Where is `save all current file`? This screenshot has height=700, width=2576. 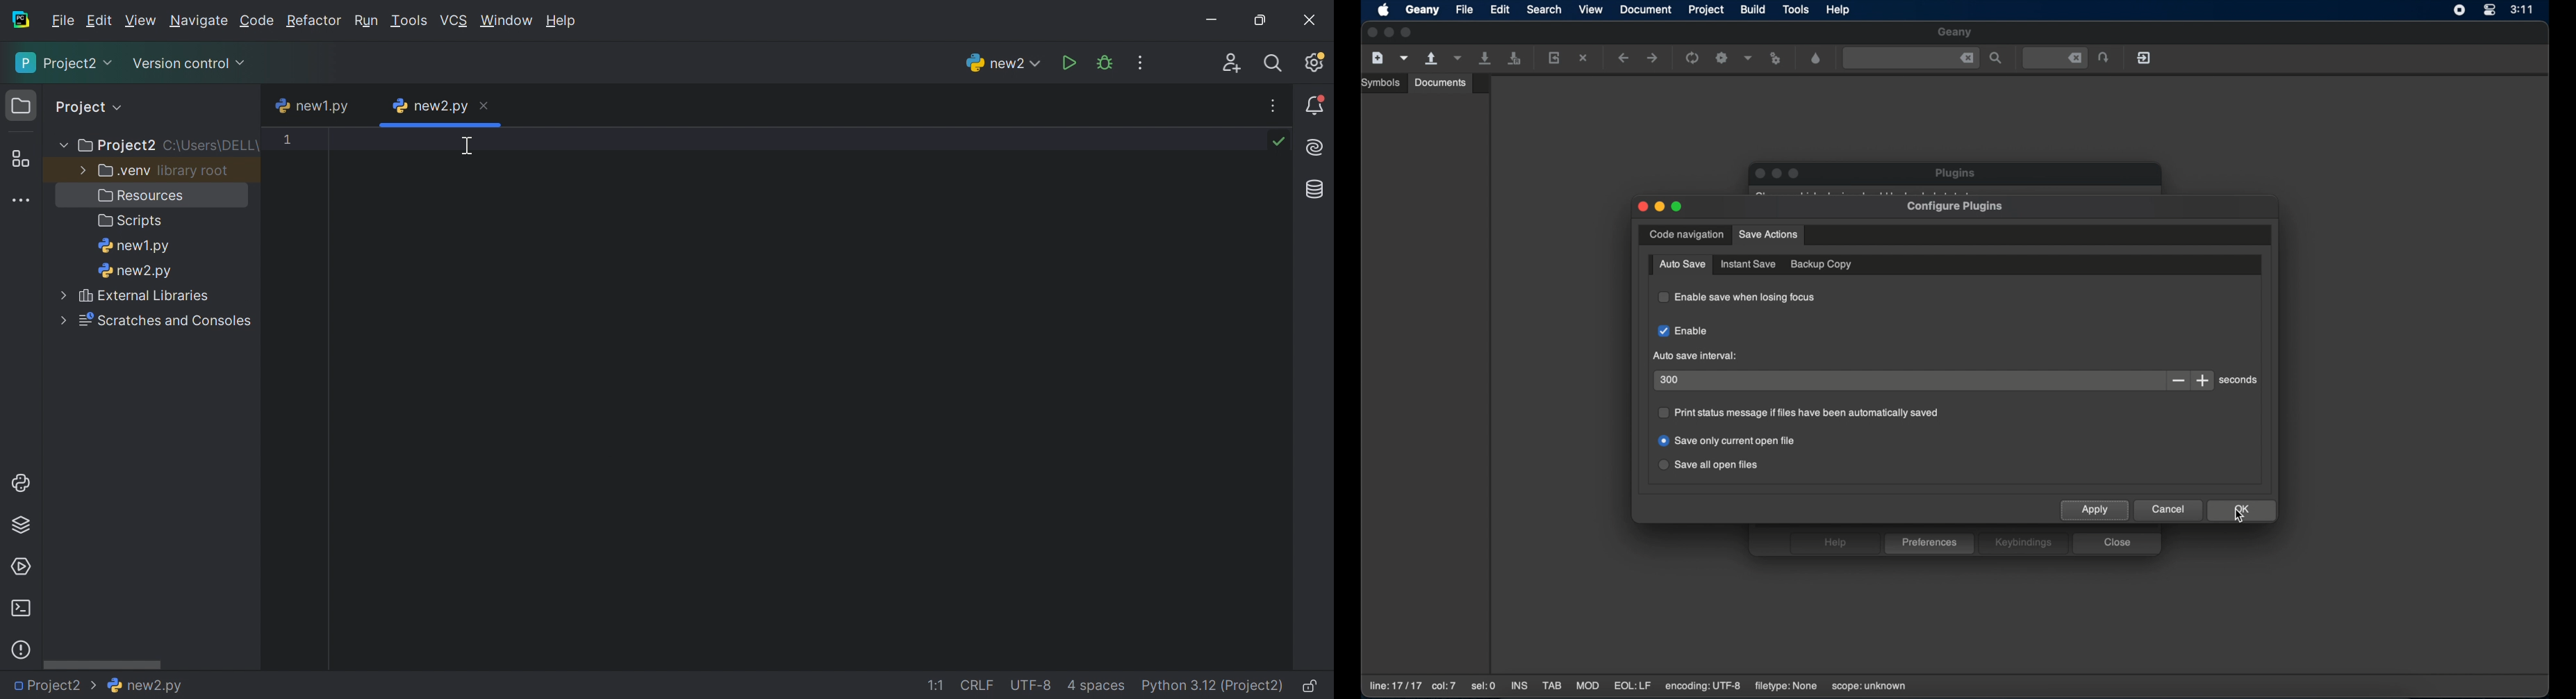 save all current file is located at coordinates (1486, 58).